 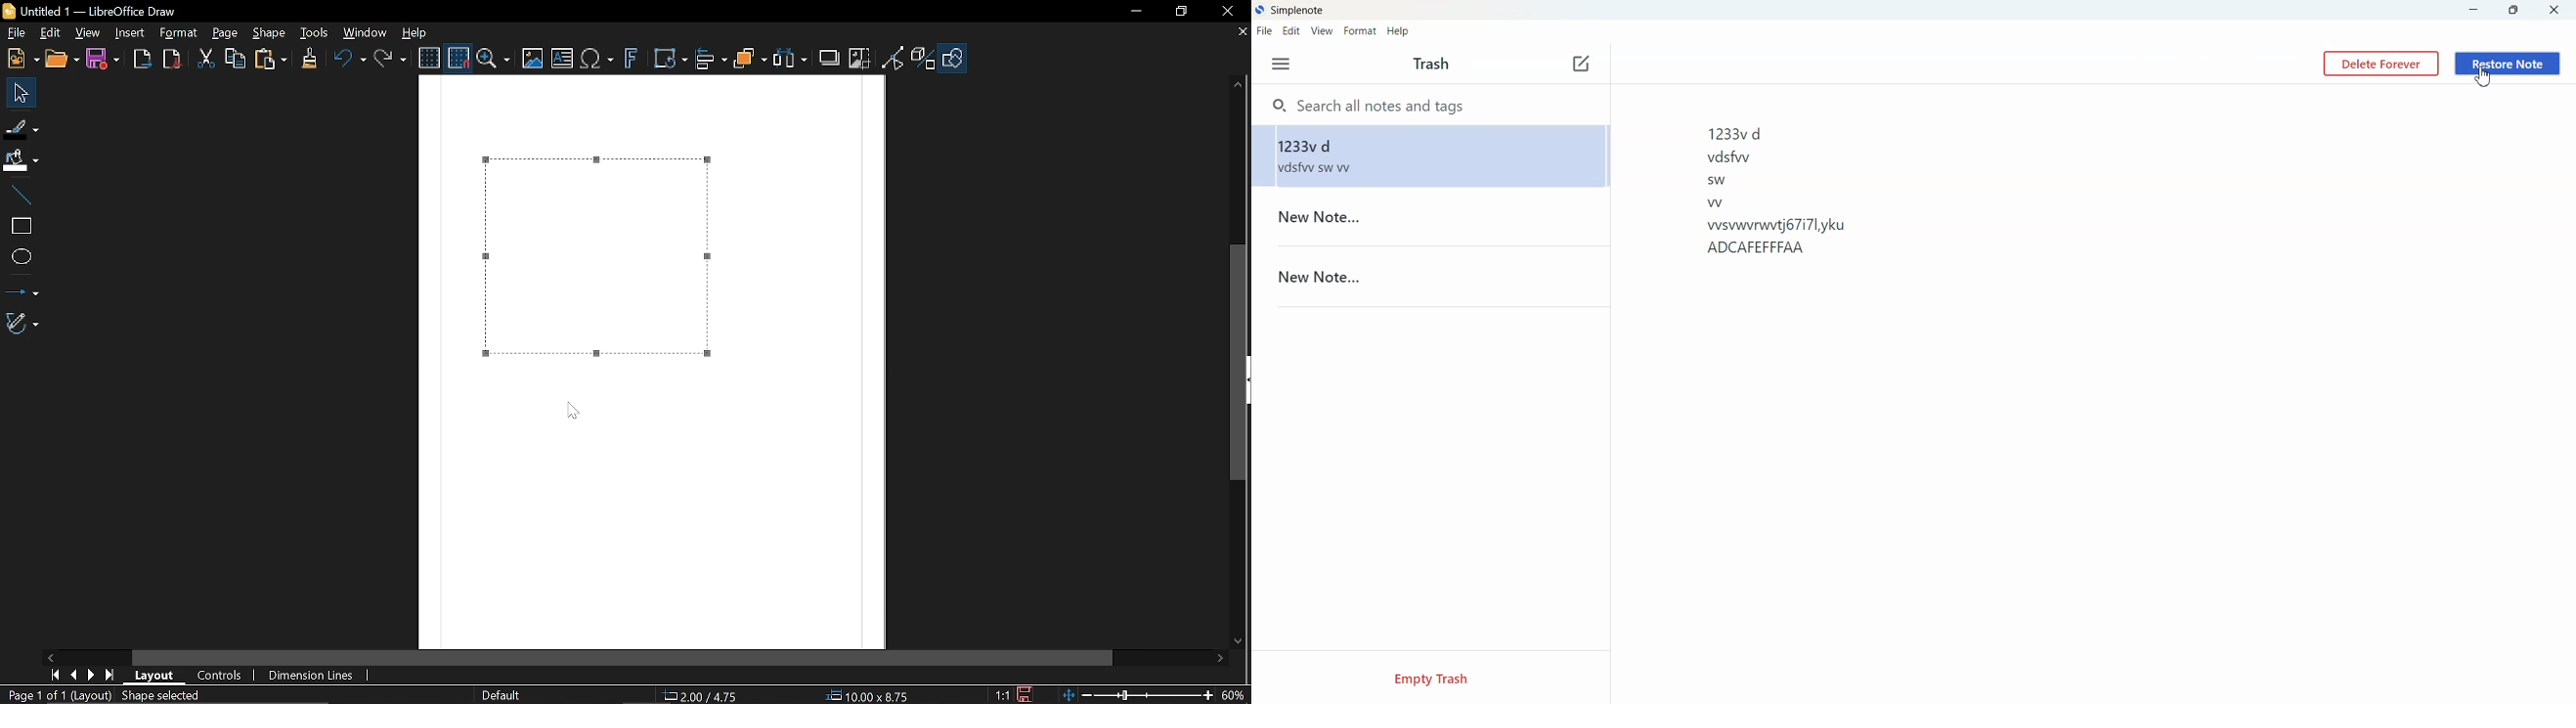 I want to click on Position, so click(x=704, y=696).